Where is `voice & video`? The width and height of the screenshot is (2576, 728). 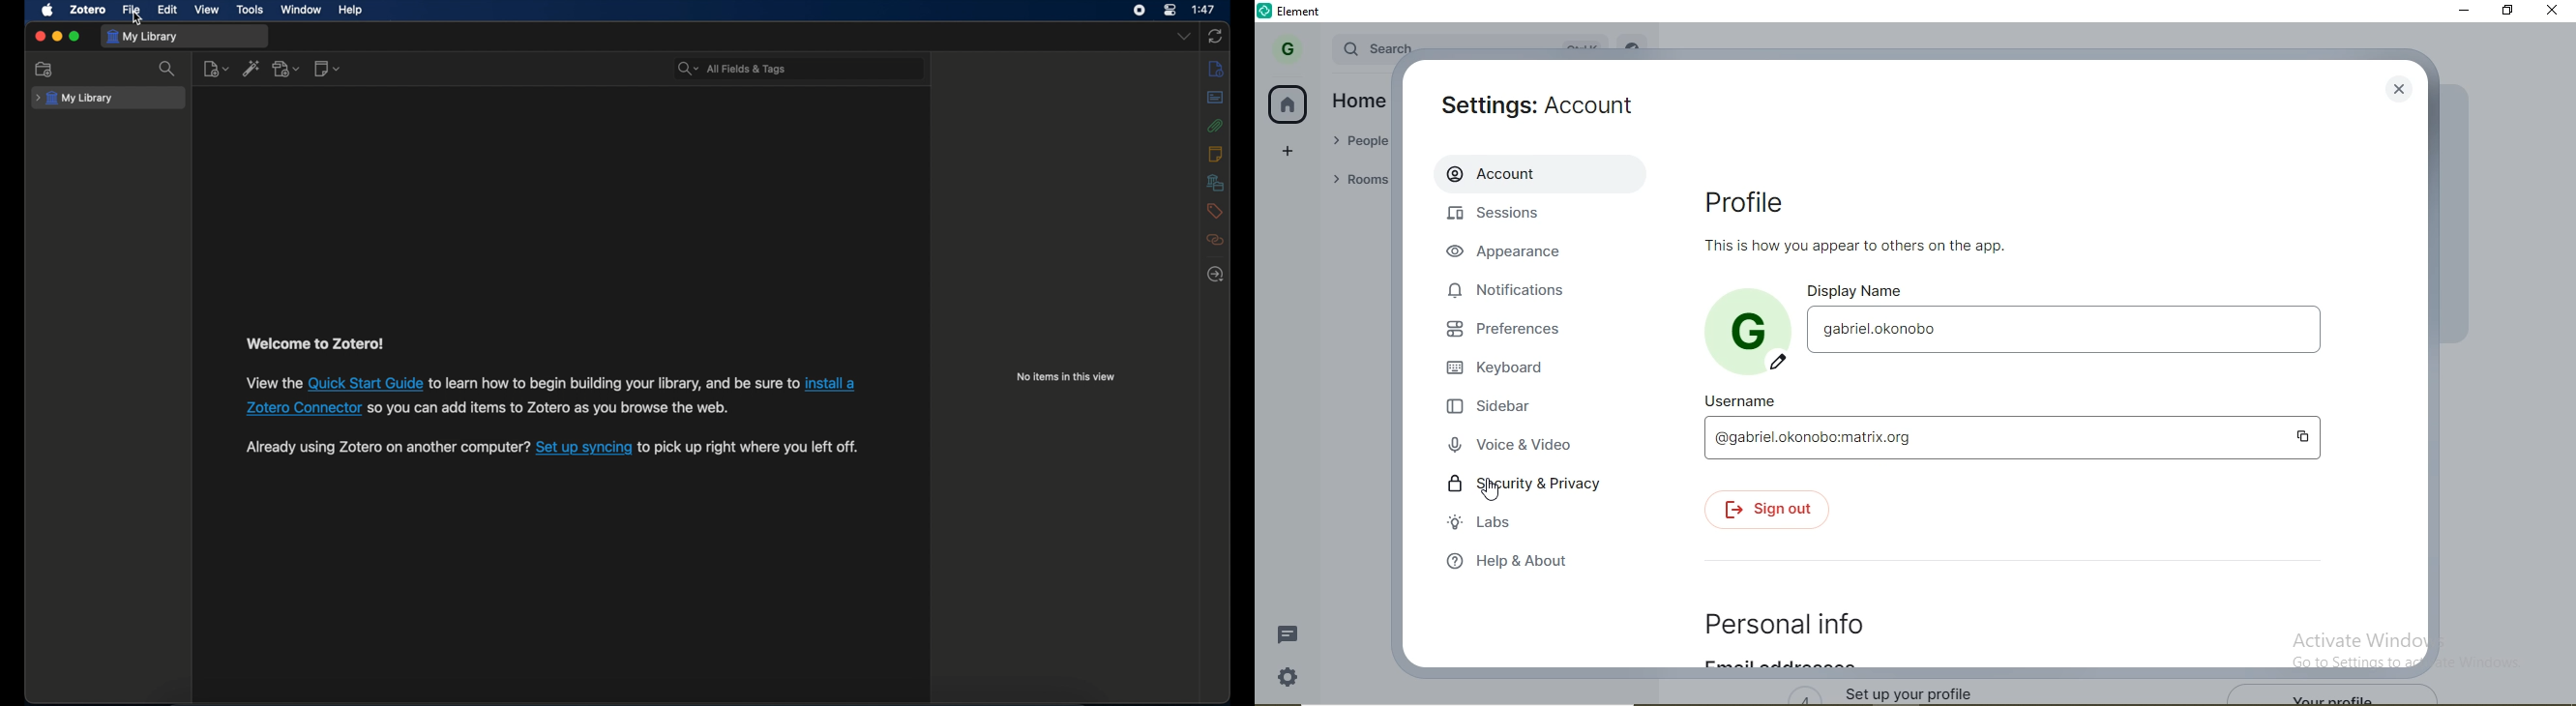
voice & video is located at coordinates (1514, 448).